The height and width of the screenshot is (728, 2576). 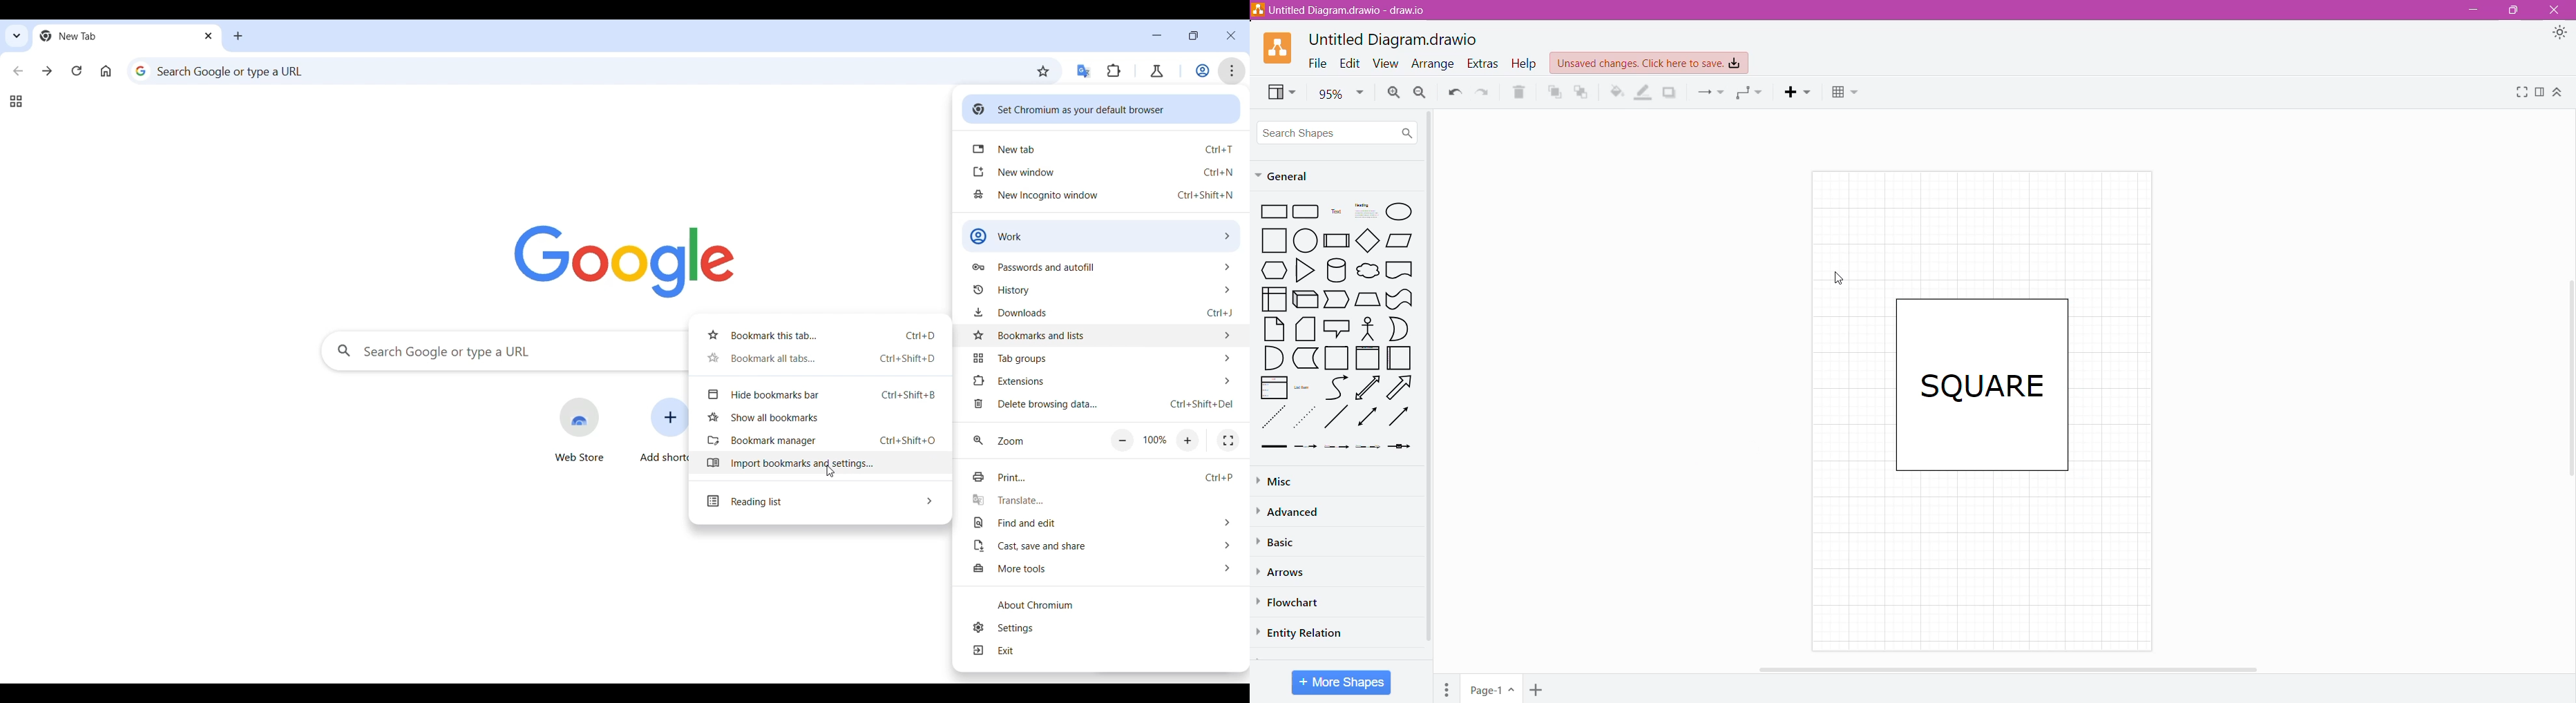 What do you see at coordinates (1336, 213) in the screenshot?
I see `Text` at bounding box center [1336, 213].